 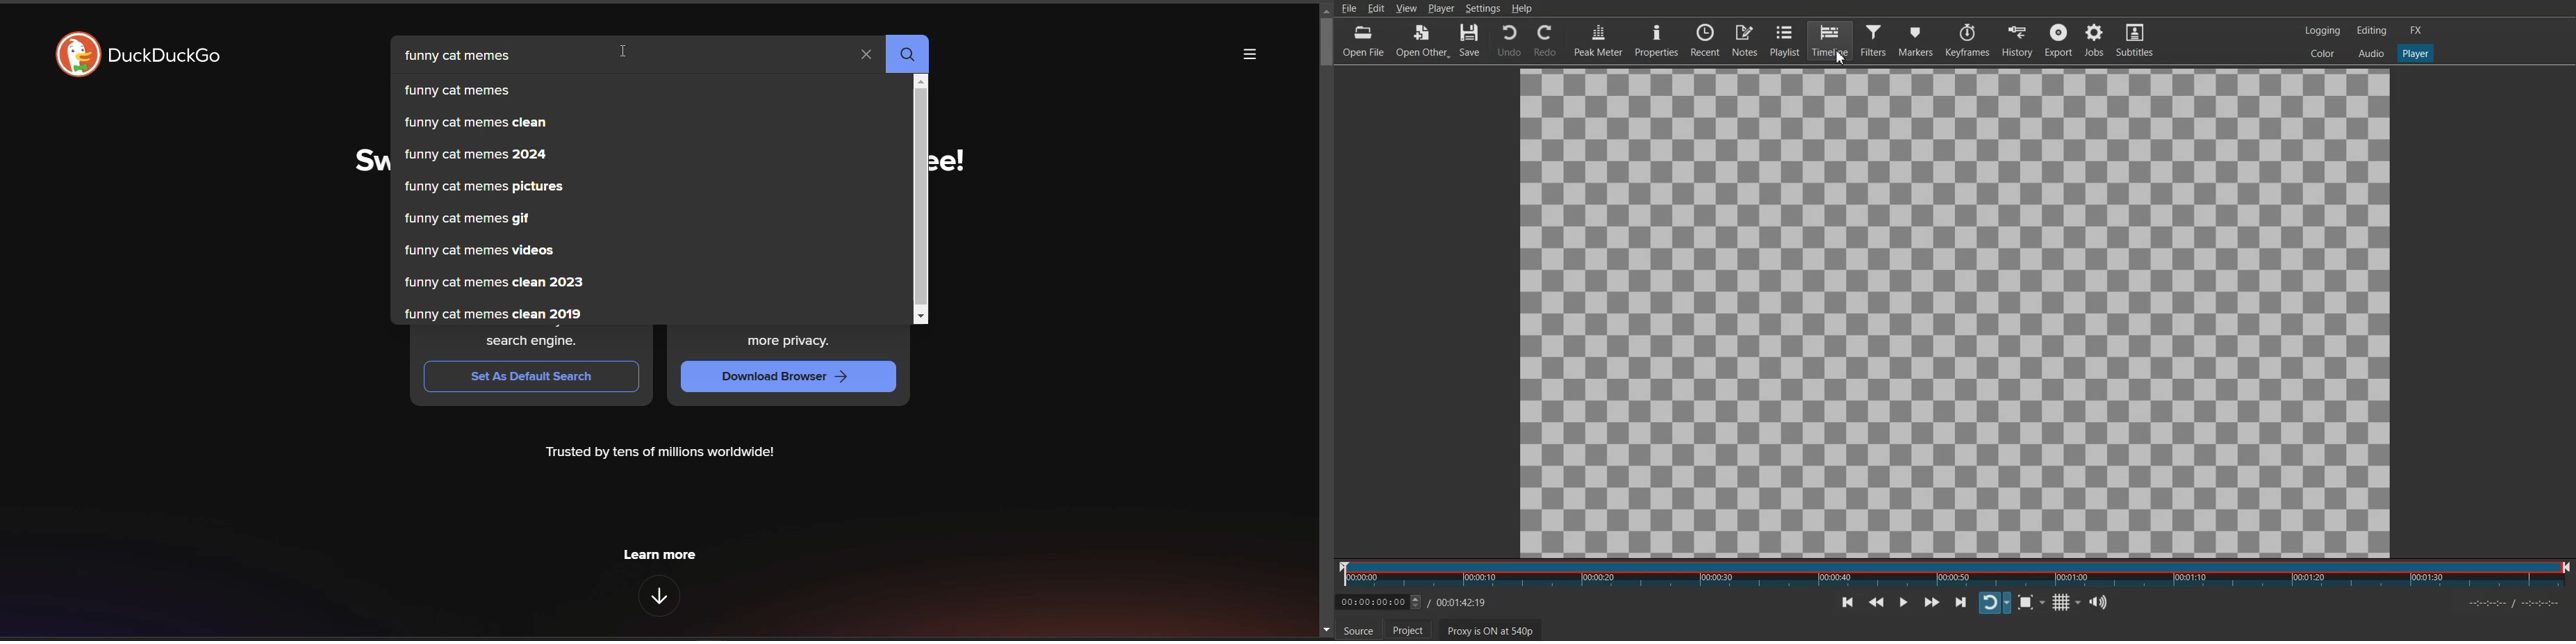 I want to click on Open Other, so click(x=1422, y=41).